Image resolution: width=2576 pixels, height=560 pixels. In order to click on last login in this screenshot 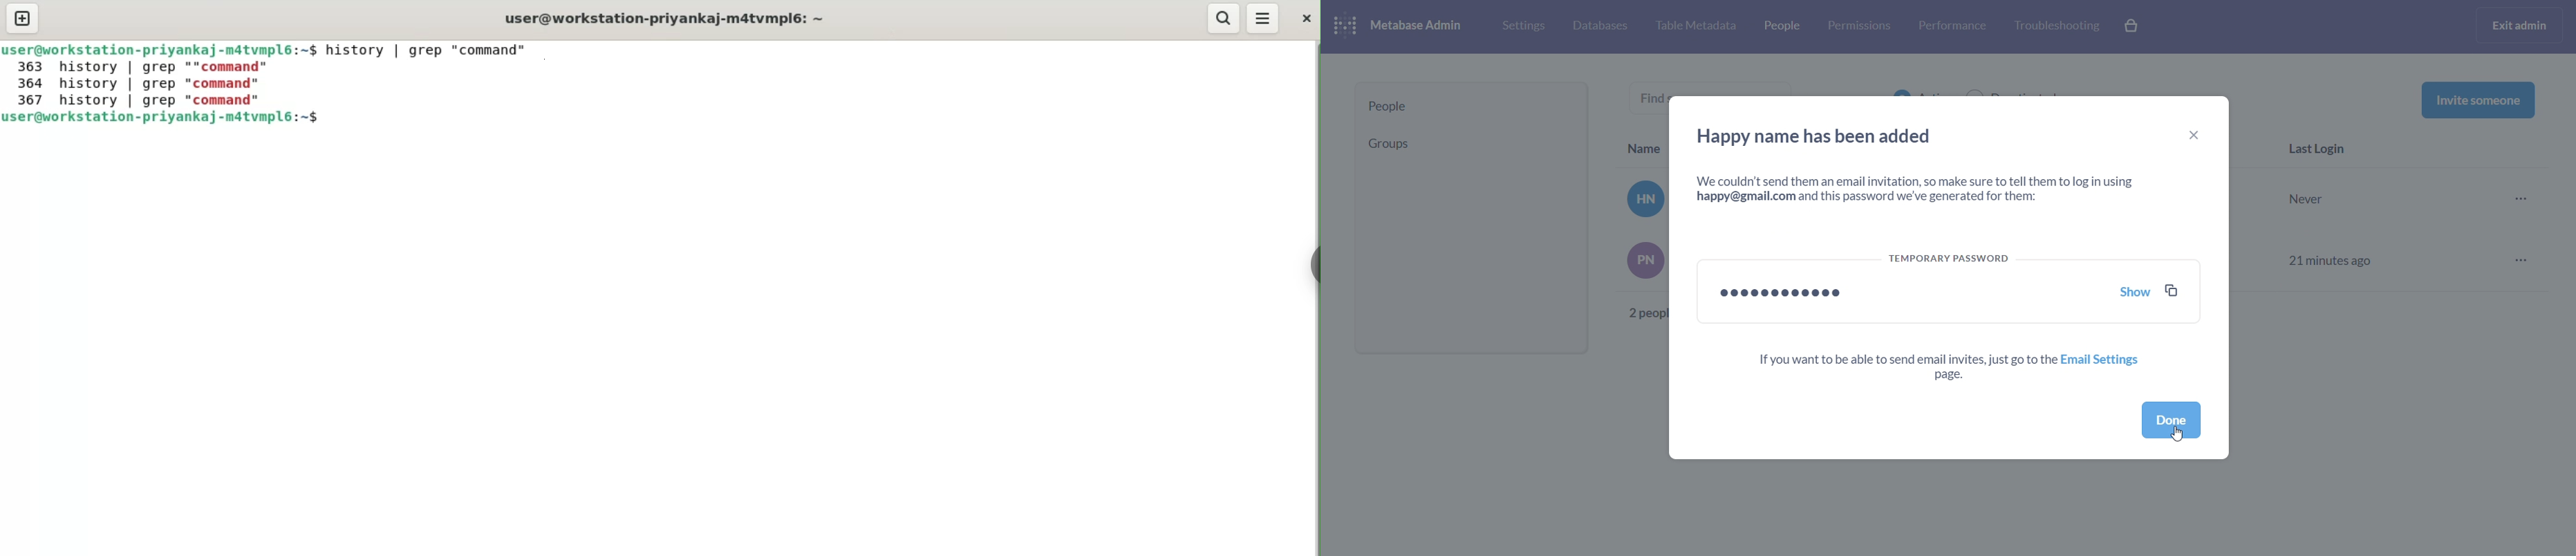, I will do `click(2321, 150)`.